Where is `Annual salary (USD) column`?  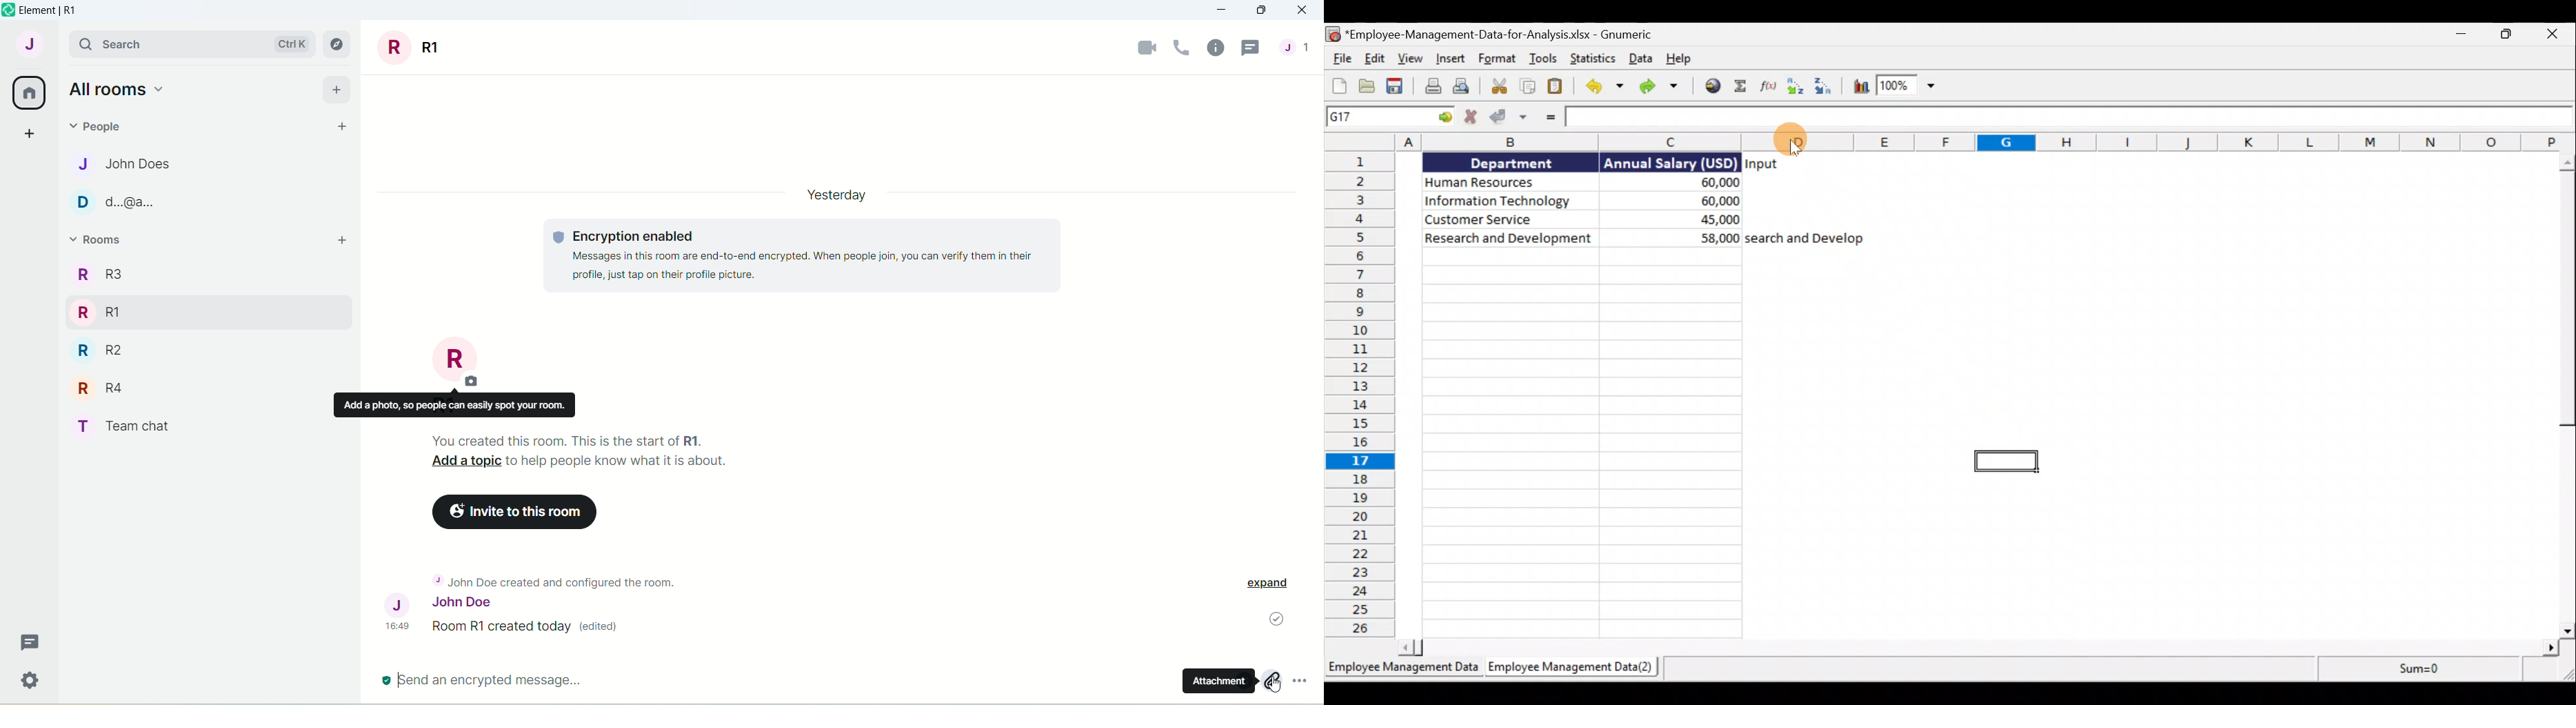 Annual salary (USD) column is located at coordinates (1669, 394).